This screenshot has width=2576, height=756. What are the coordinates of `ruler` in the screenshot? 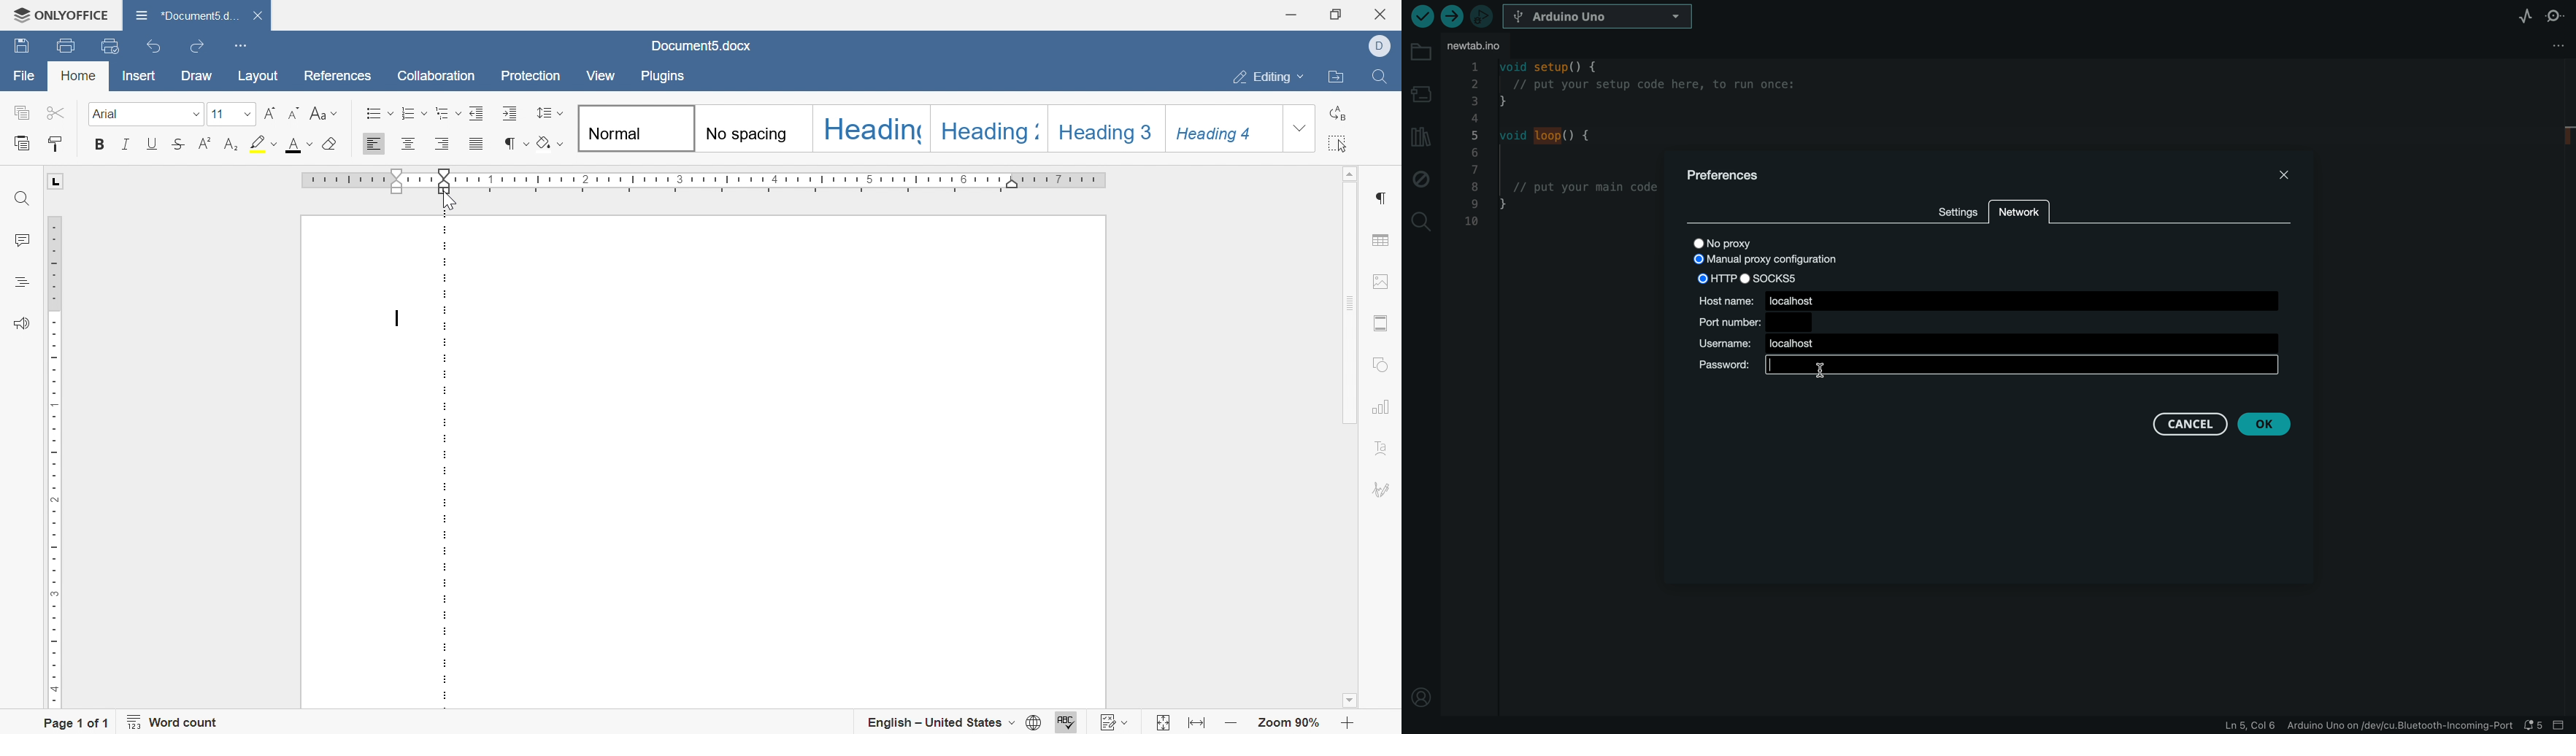 It's located at (51, 459).